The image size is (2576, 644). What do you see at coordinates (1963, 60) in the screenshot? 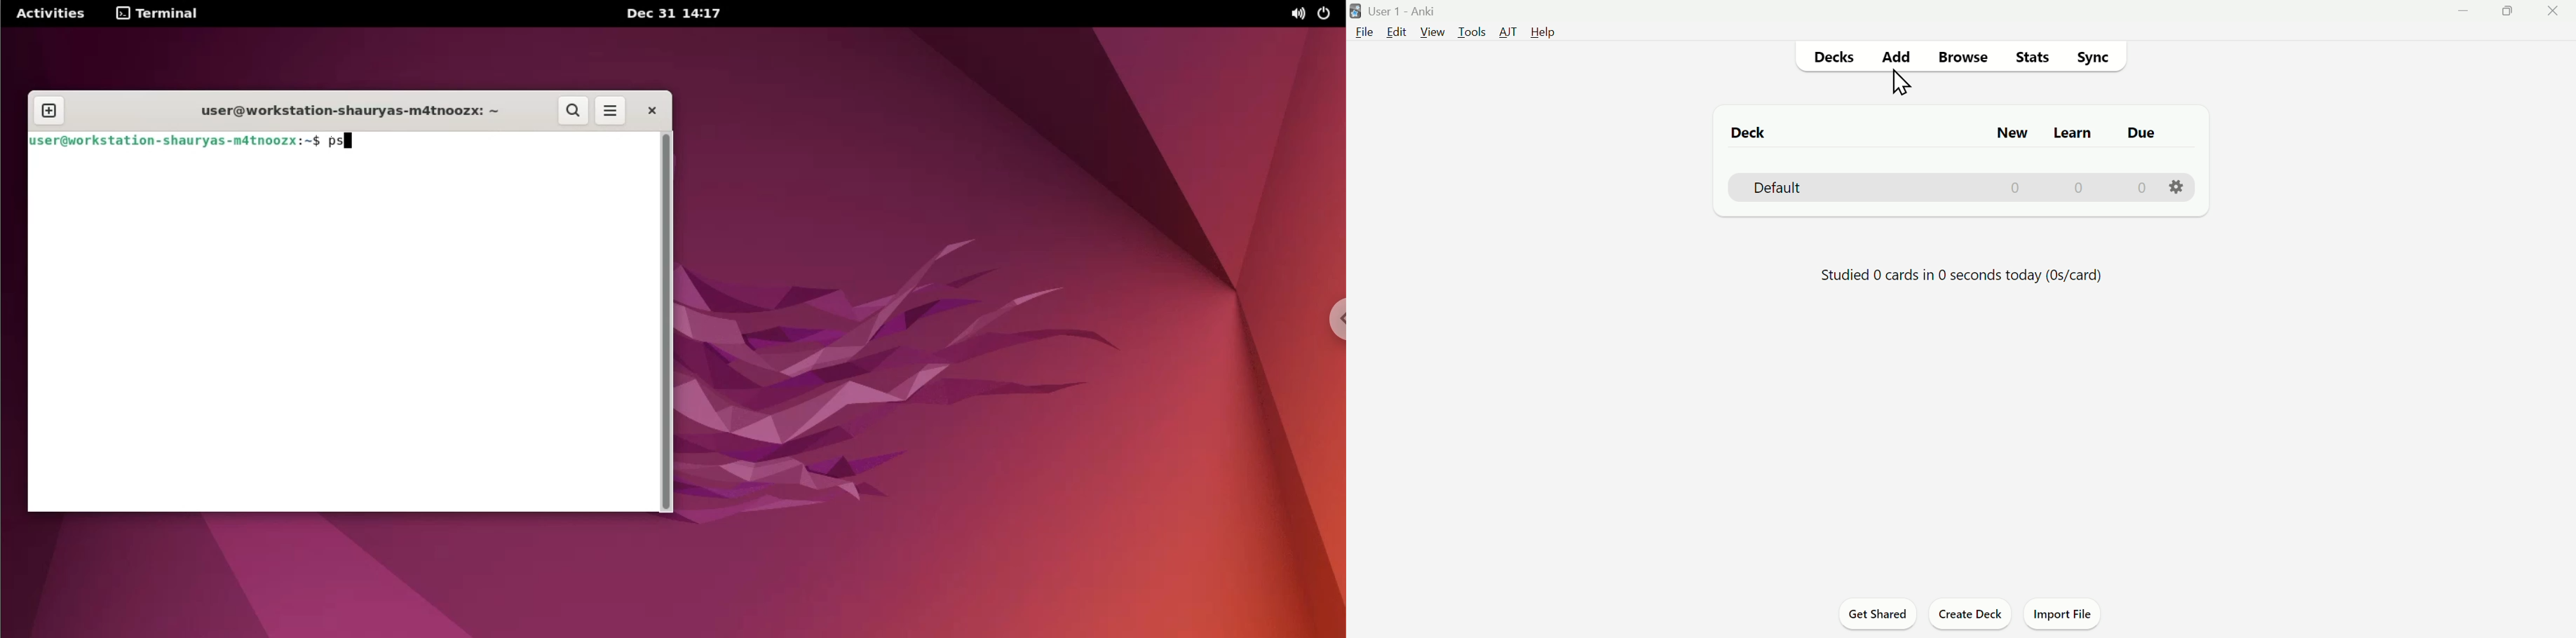
I see `Browse` at bounding box center [1963, 60].